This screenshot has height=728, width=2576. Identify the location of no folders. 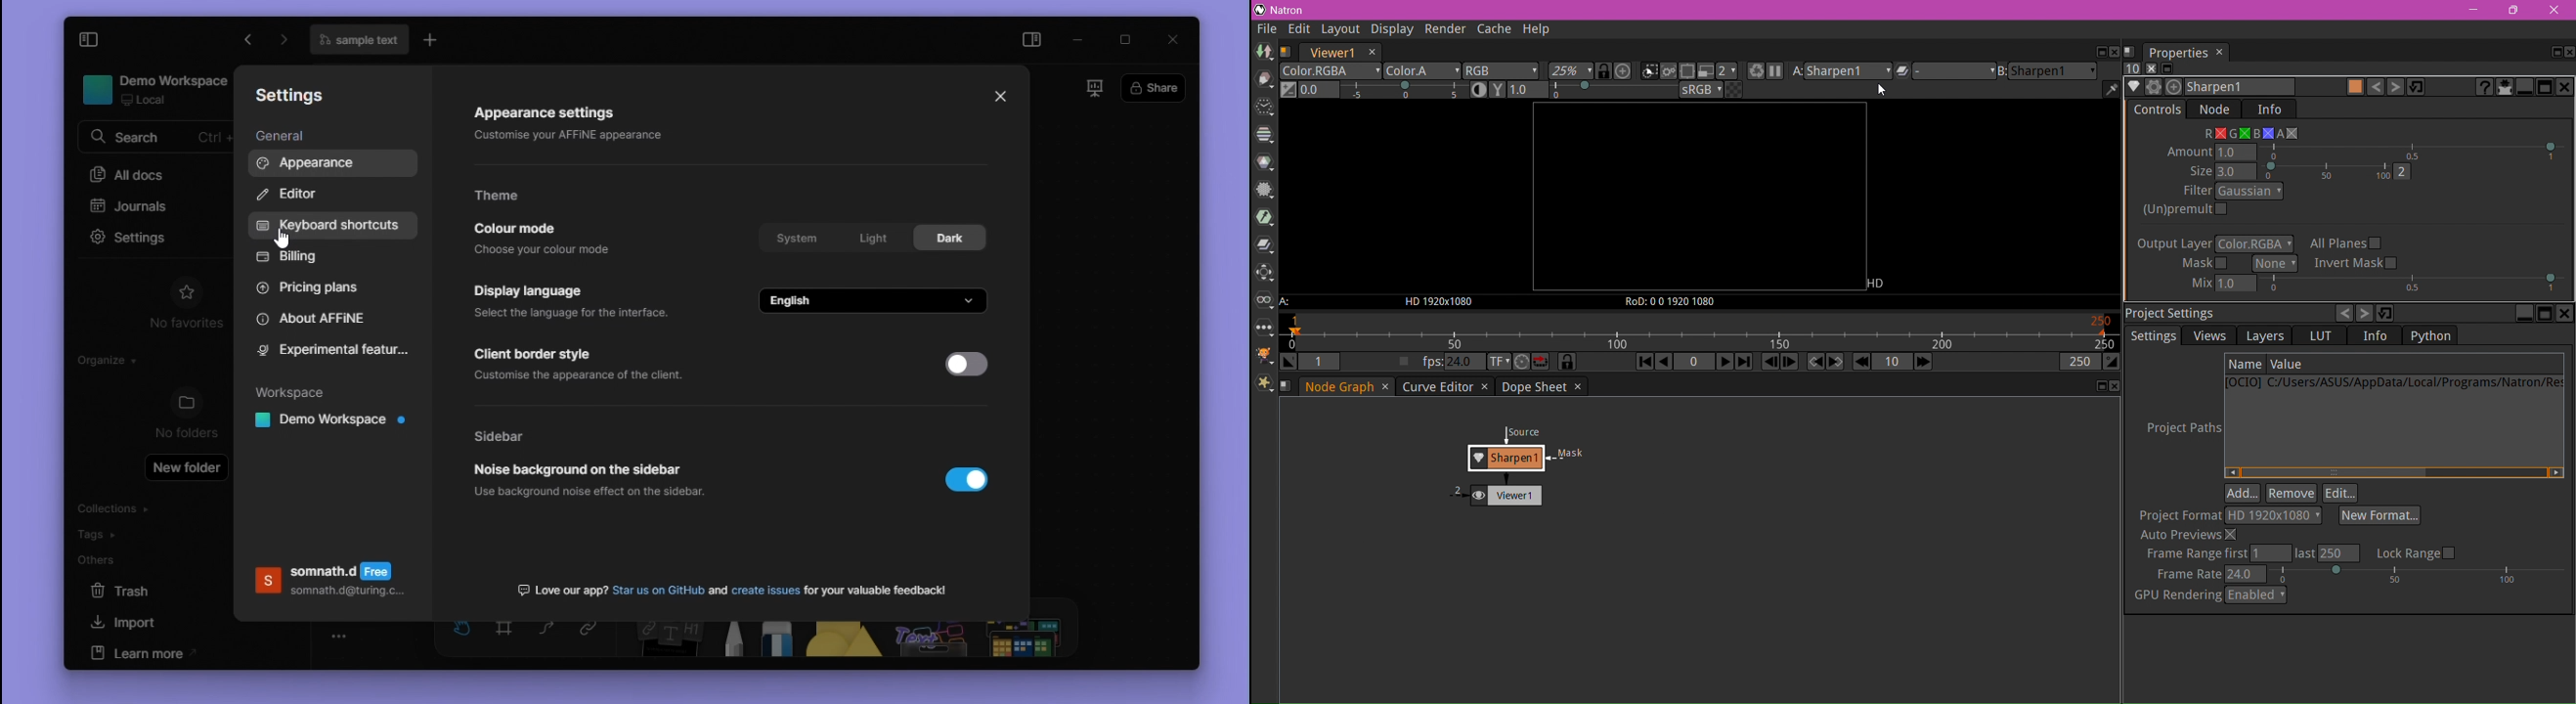
(184, 431).